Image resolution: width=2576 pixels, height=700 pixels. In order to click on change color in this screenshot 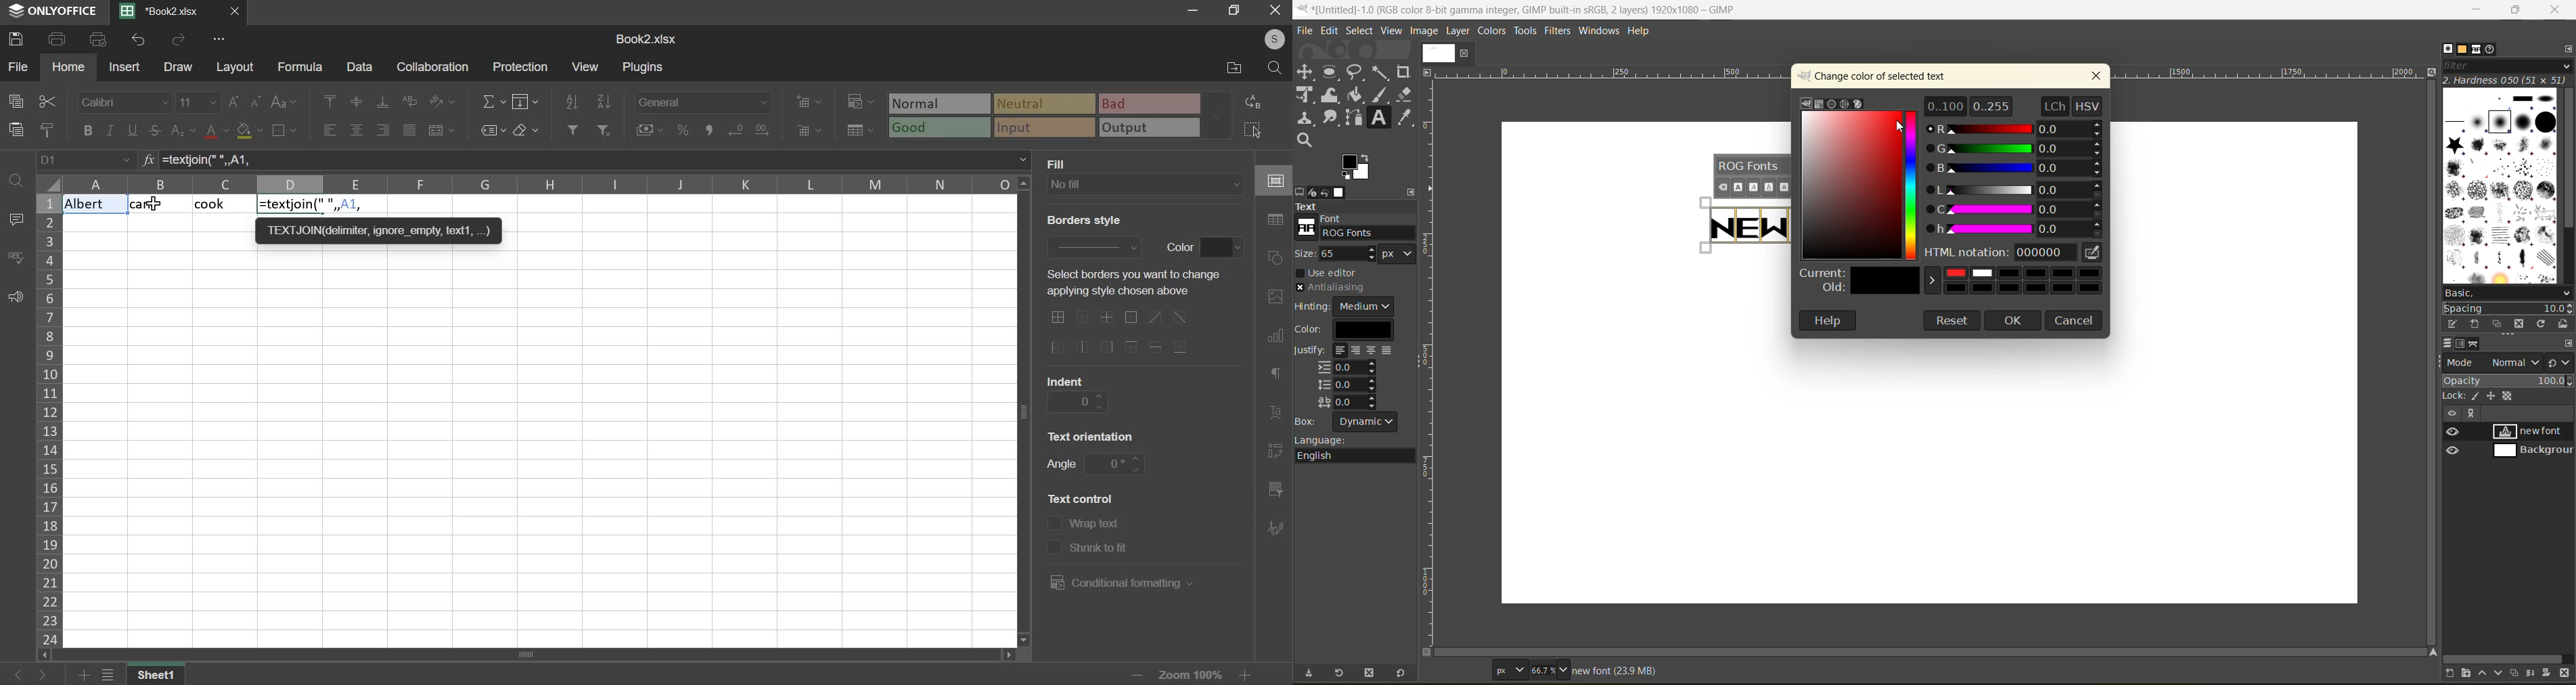, I will do `click(1882, 76)`.